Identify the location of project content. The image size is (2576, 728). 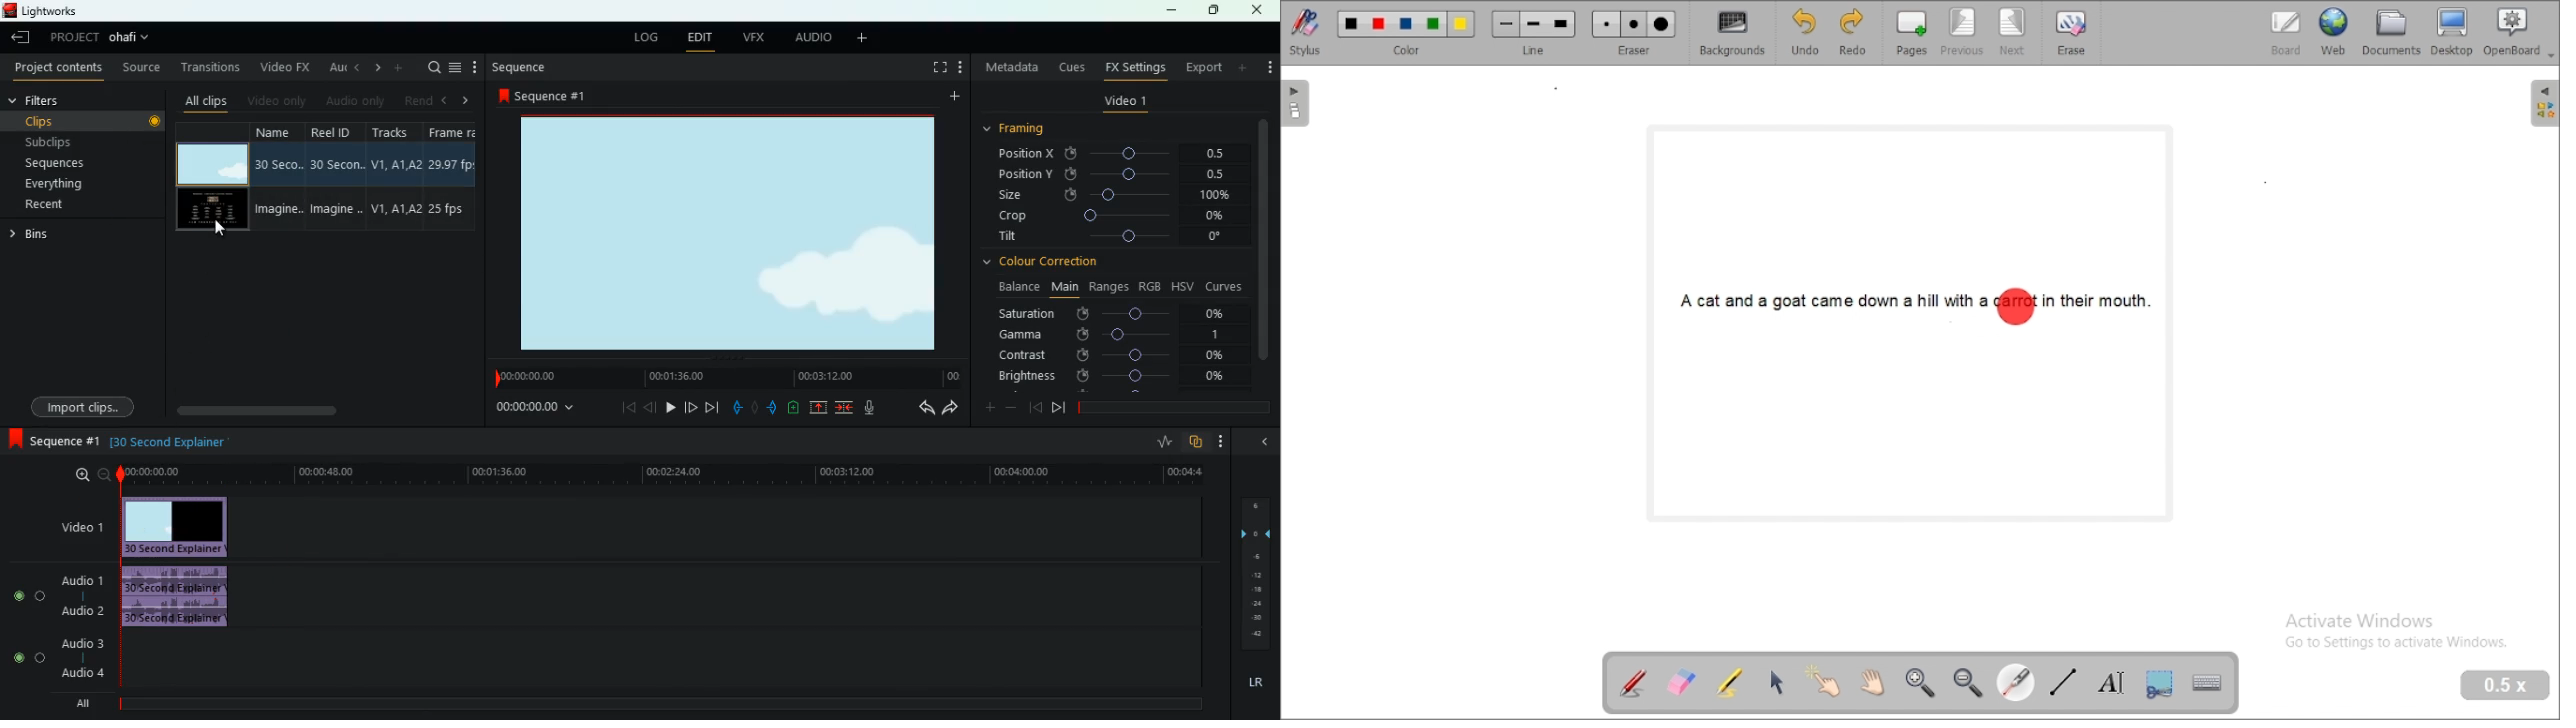
(59, 69).